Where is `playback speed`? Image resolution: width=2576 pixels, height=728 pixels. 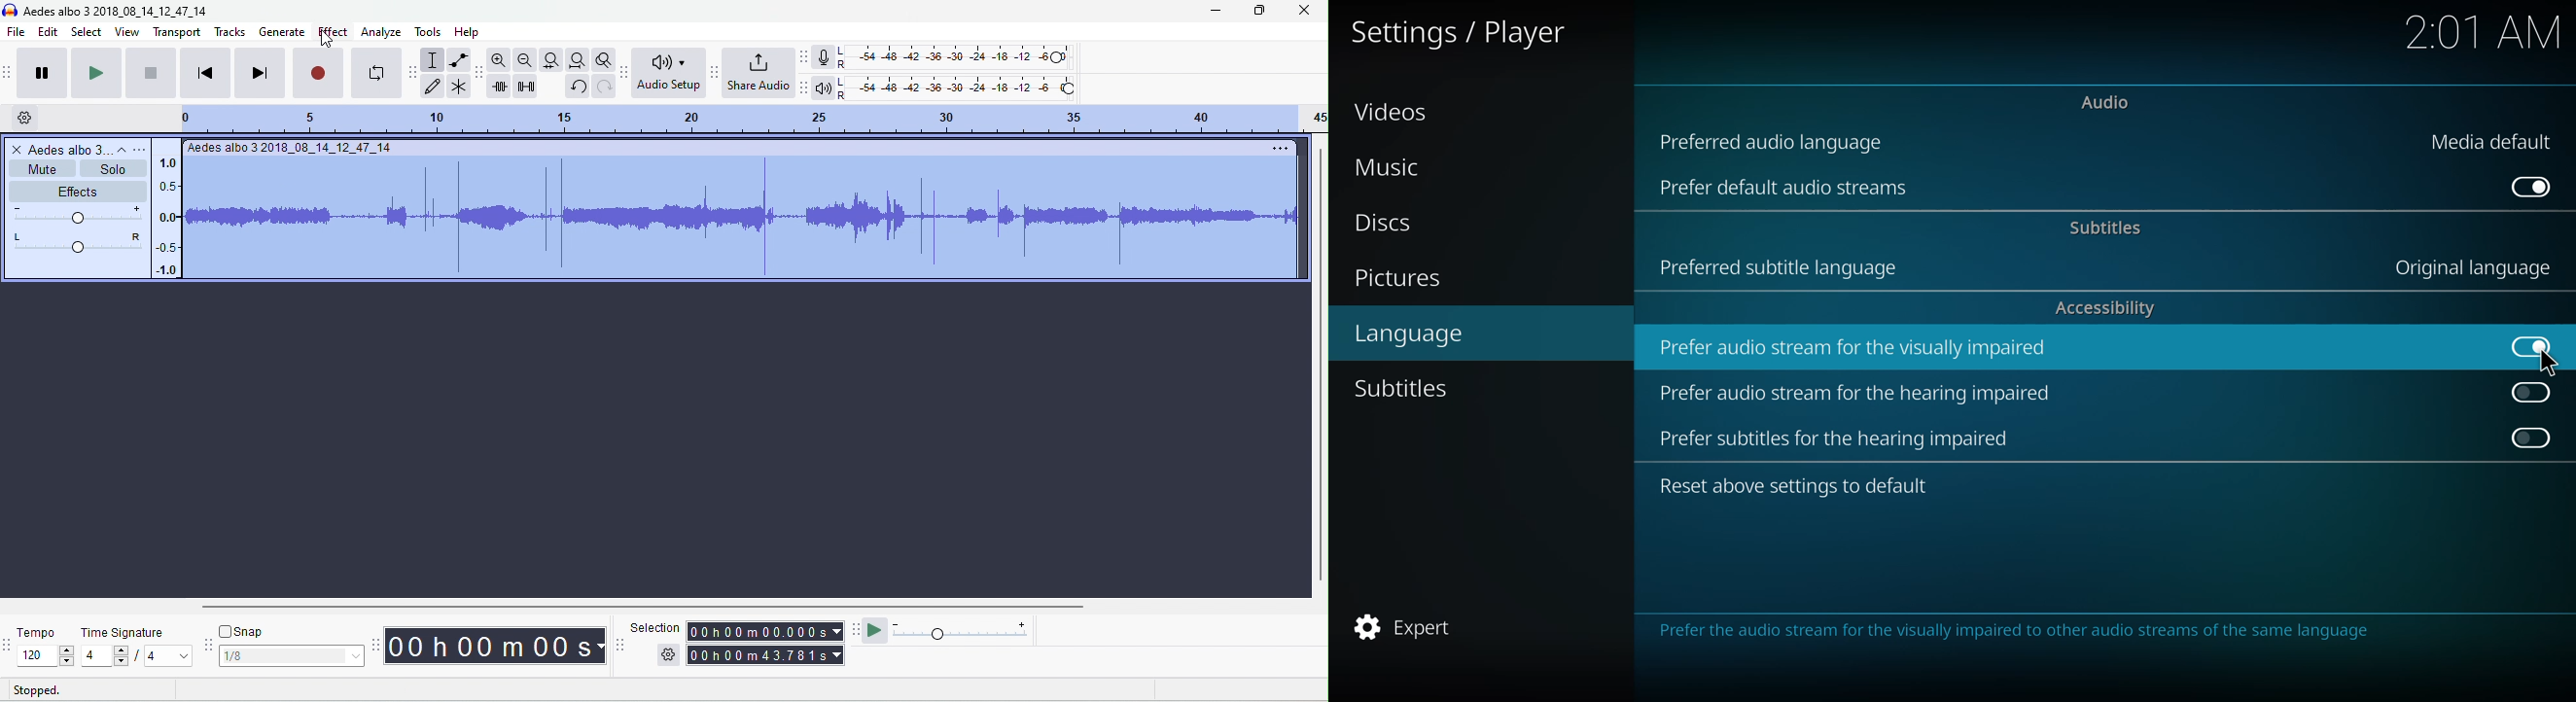
playback speed is located at coordinates (964, 631).